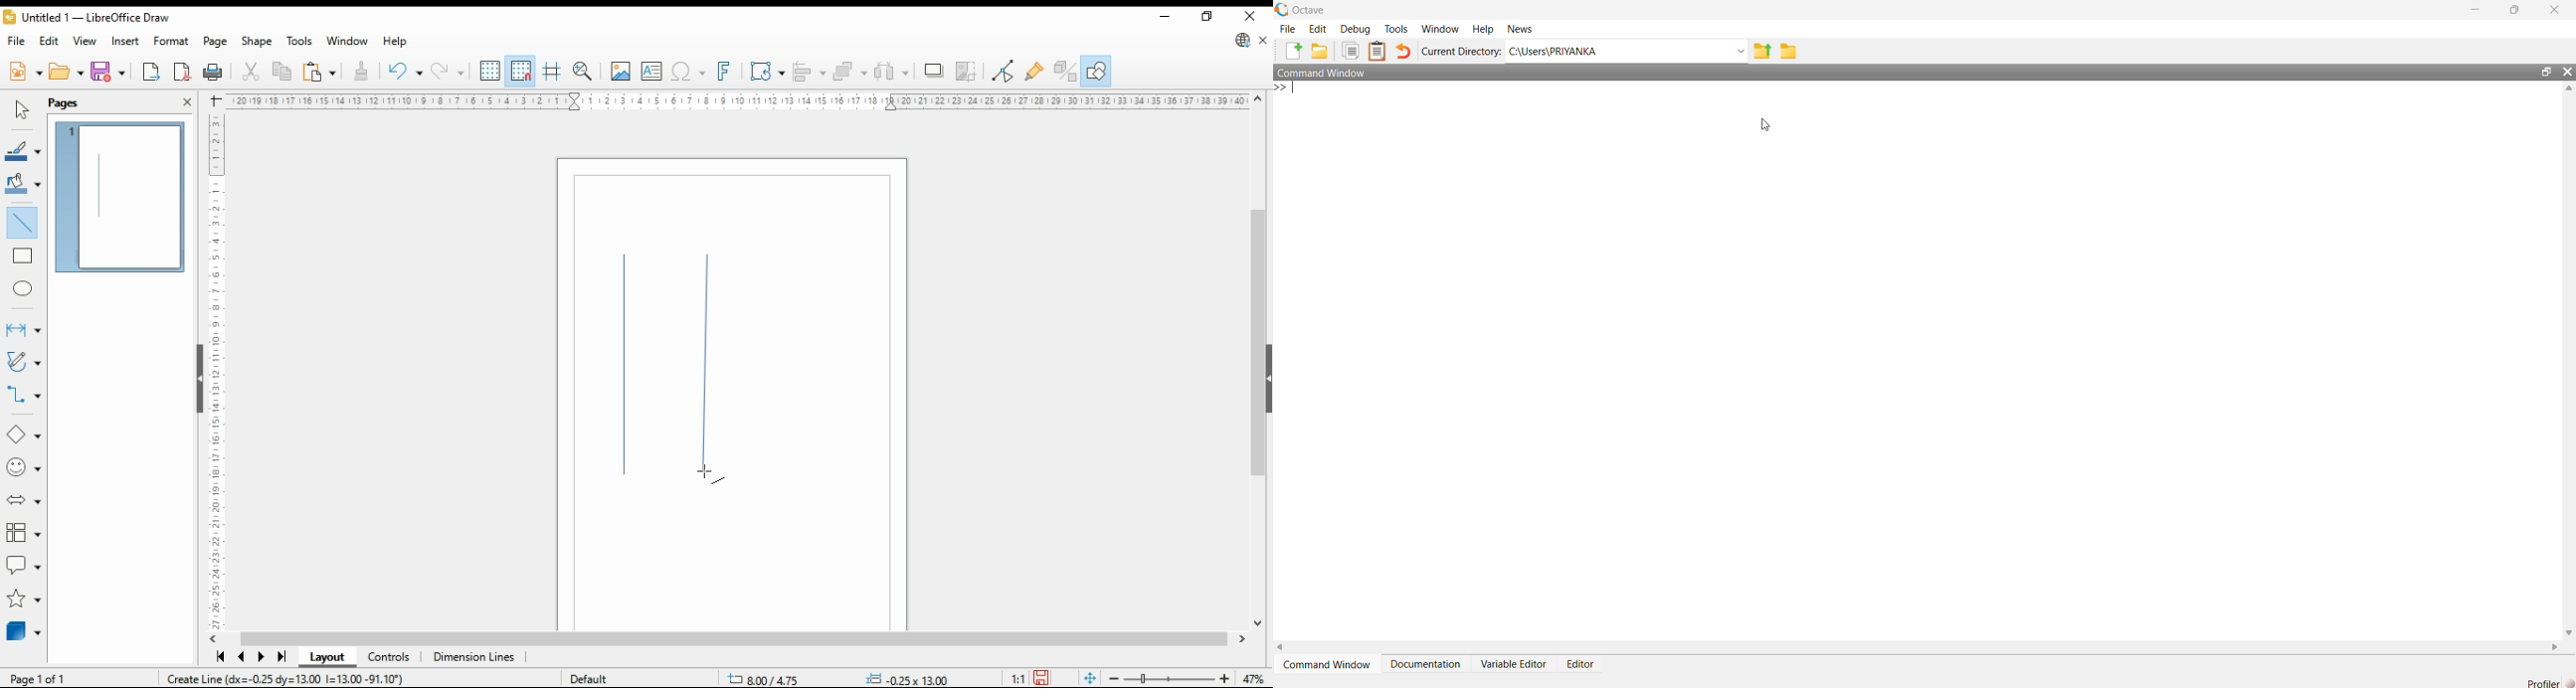 This screenshot has height=700, width=2576. What do you see at coordinates (24, 566) in the screenshot?
I see `callout shapes` at bounding box center [24, 566].